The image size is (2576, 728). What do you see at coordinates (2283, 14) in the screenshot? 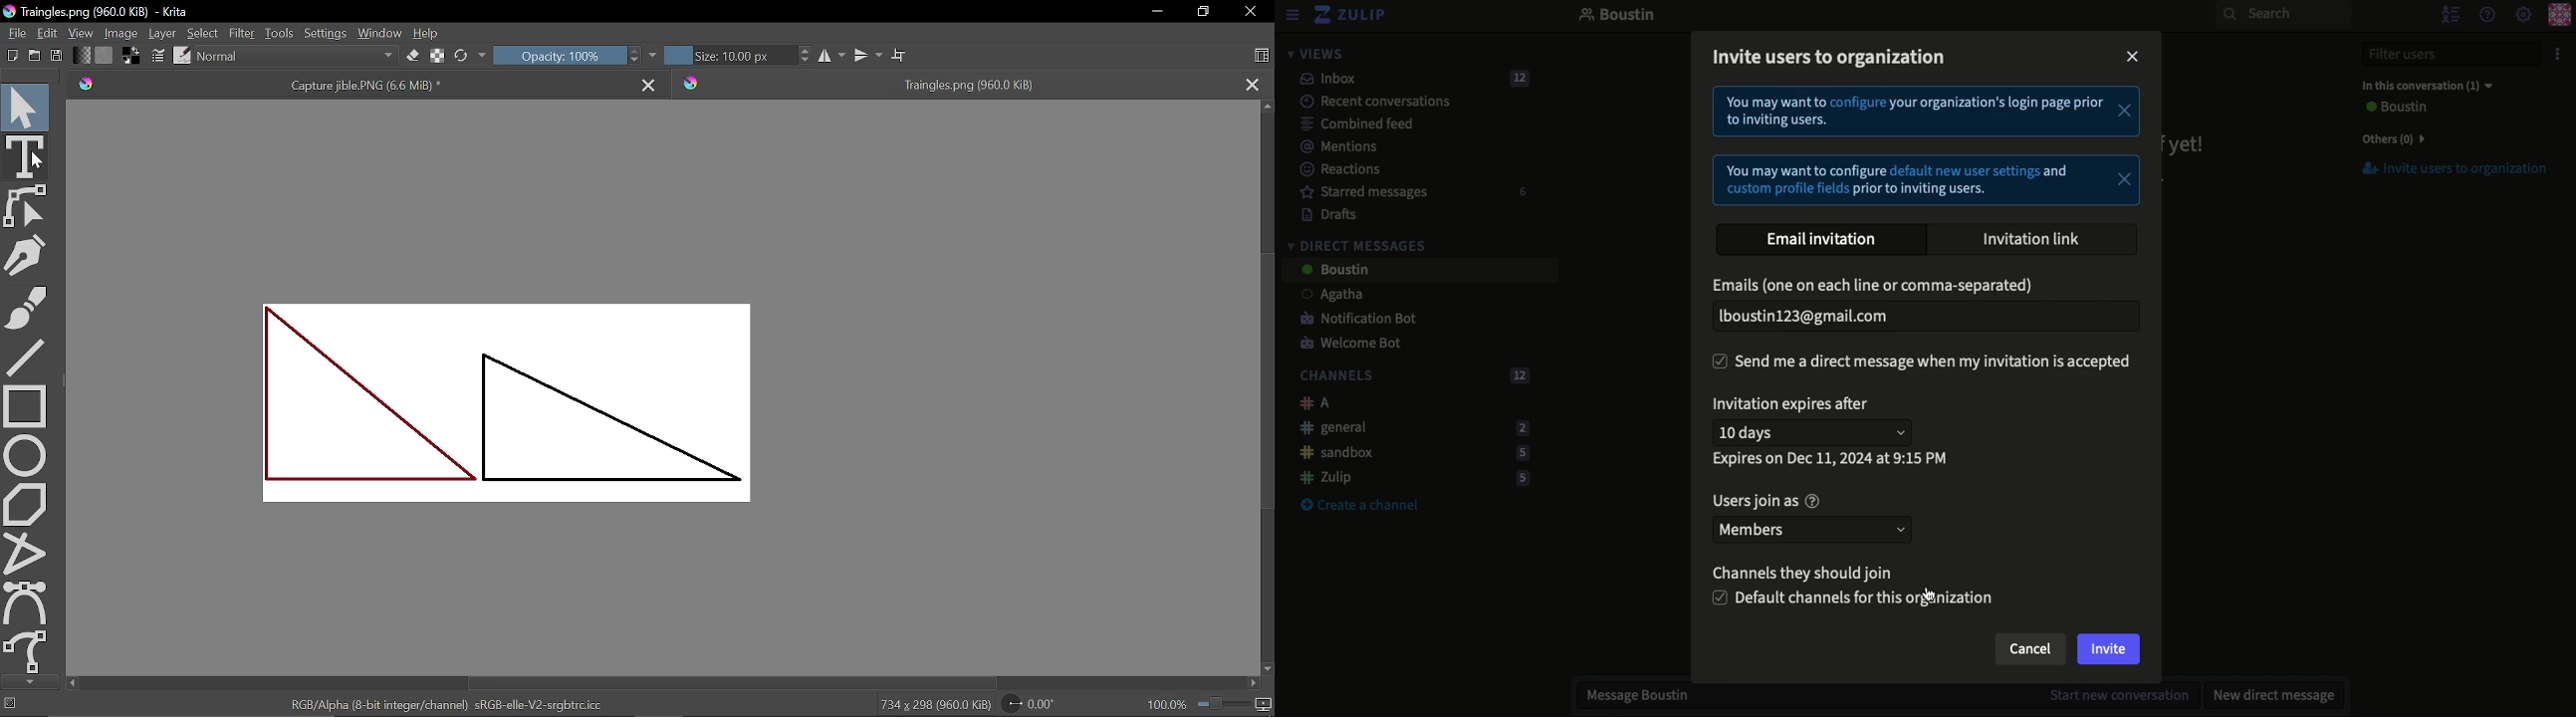
I see `Search ` at bounding box center [2283, 14].